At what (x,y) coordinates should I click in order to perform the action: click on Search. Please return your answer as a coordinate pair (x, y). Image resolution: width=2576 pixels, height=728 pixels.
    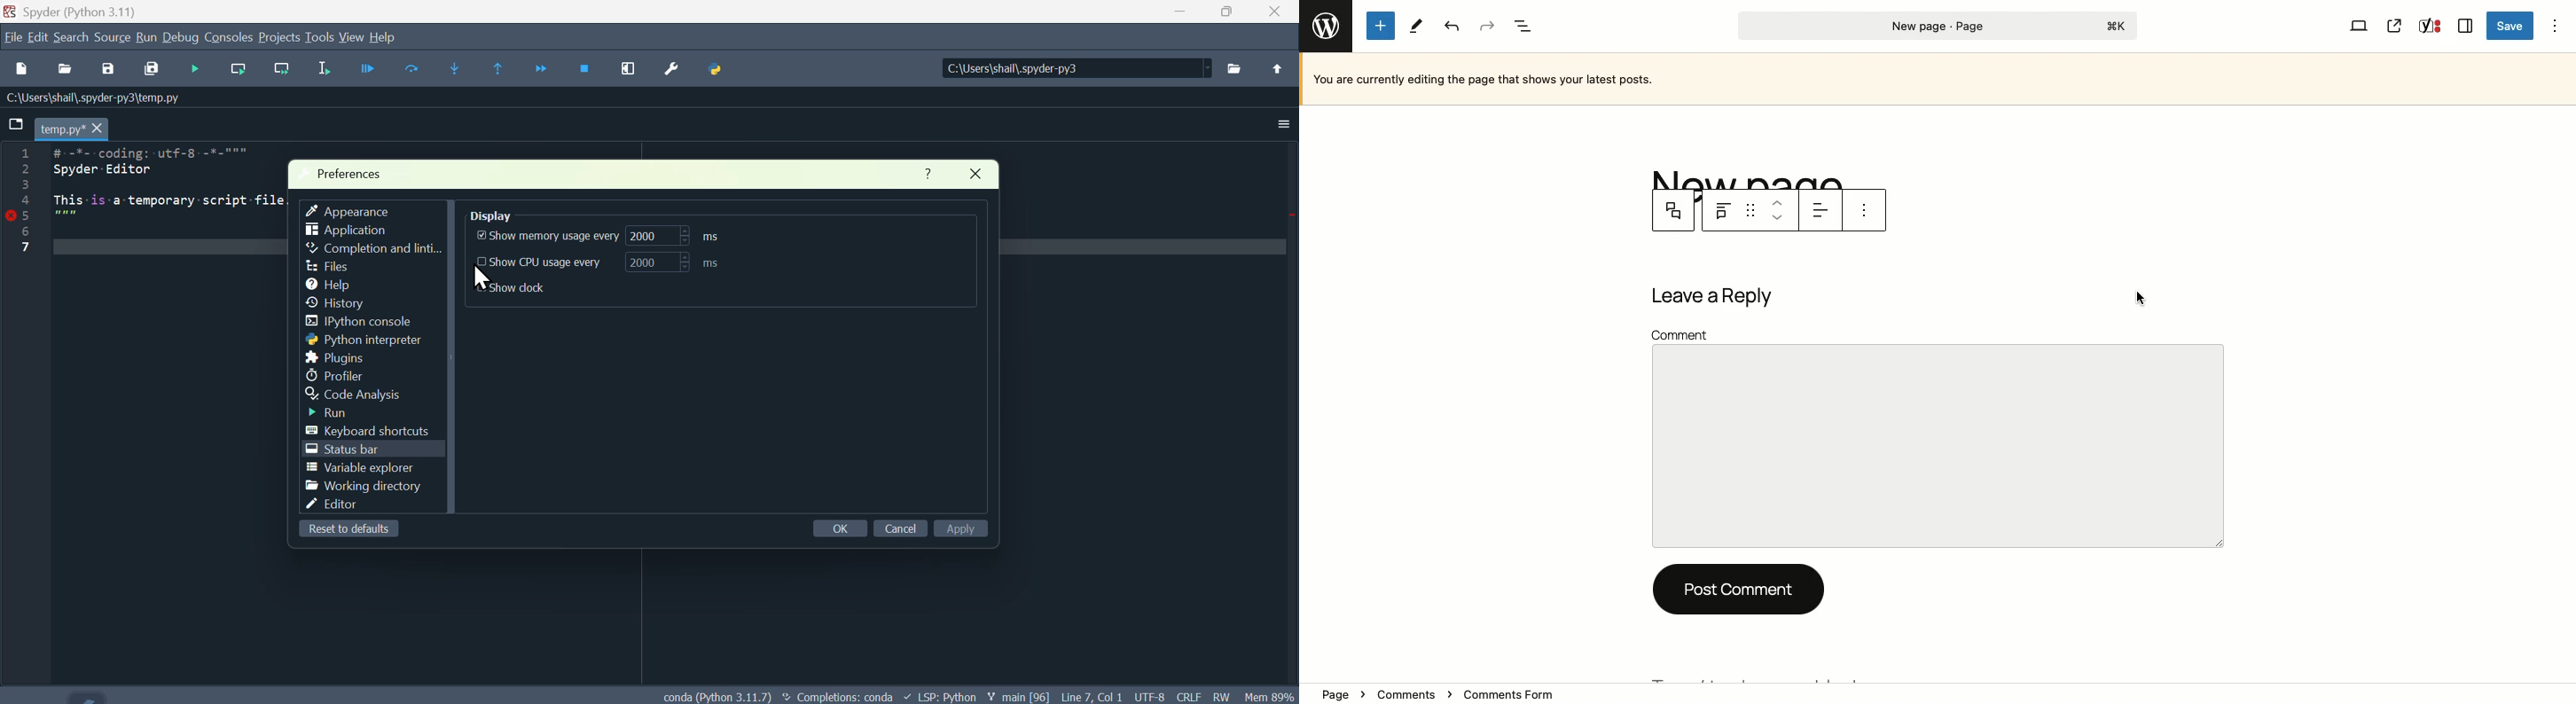
    Looking at the image, I should click on (72, 36).